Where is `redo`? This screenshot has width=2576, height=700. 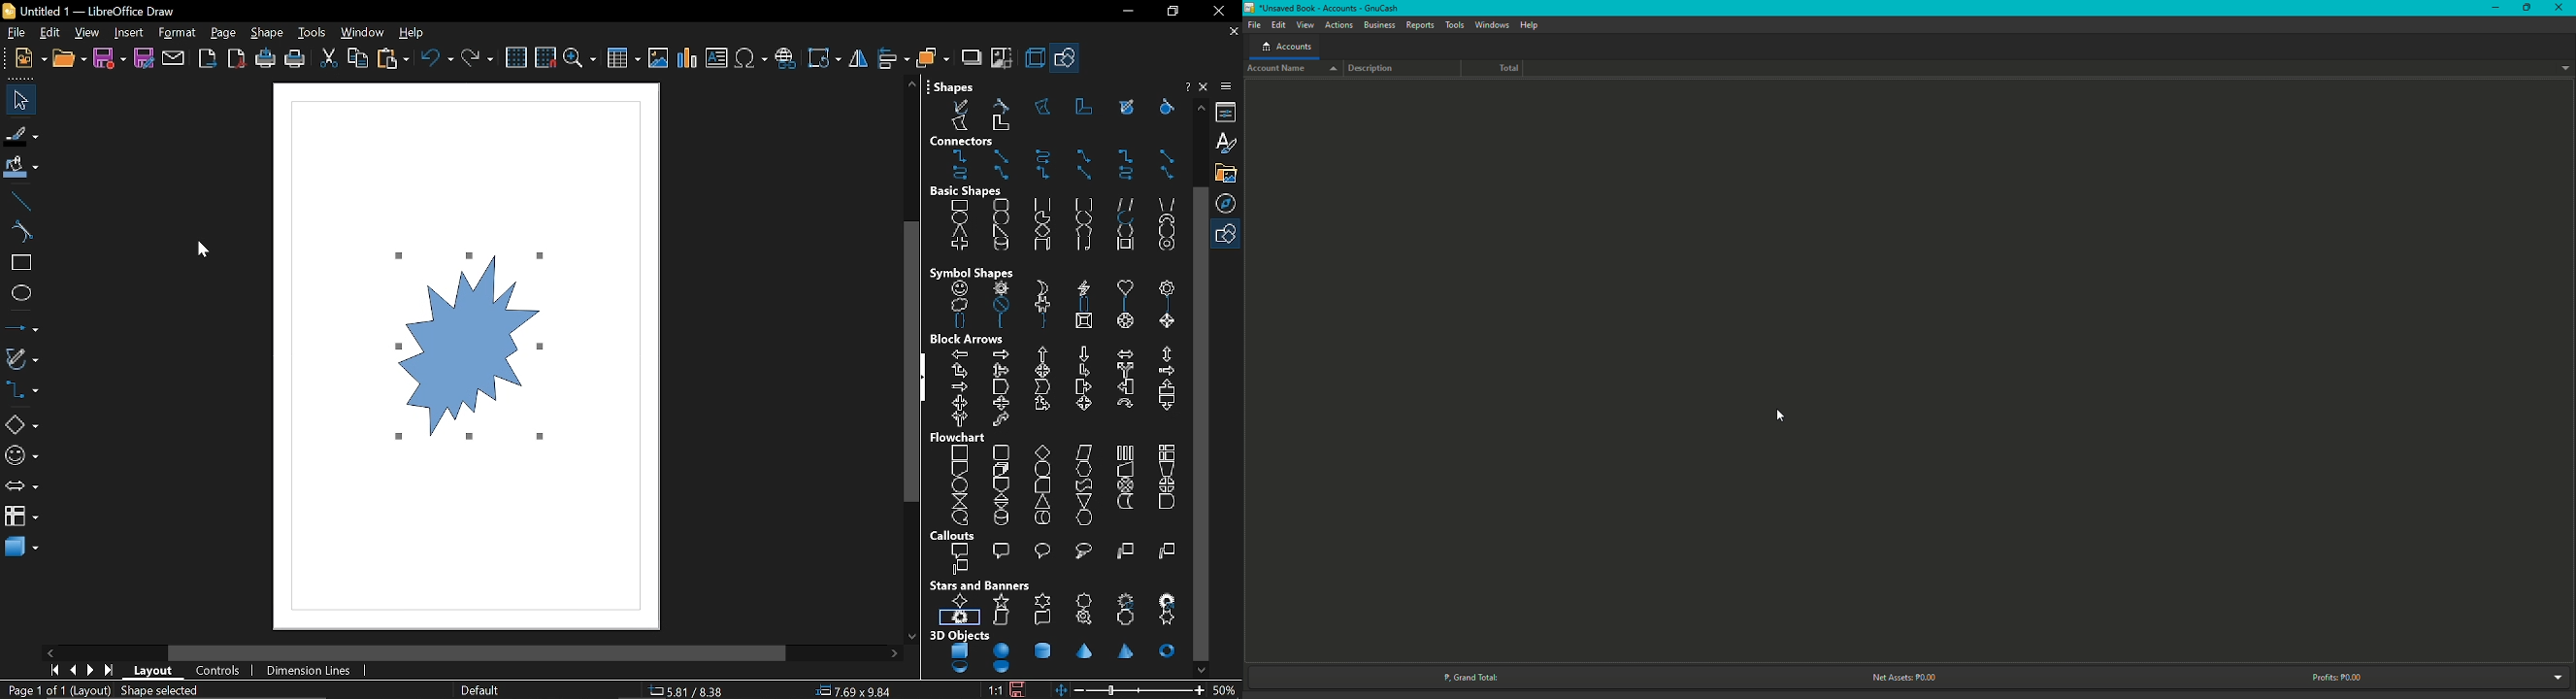 redo is located at coordinates (478, 60).